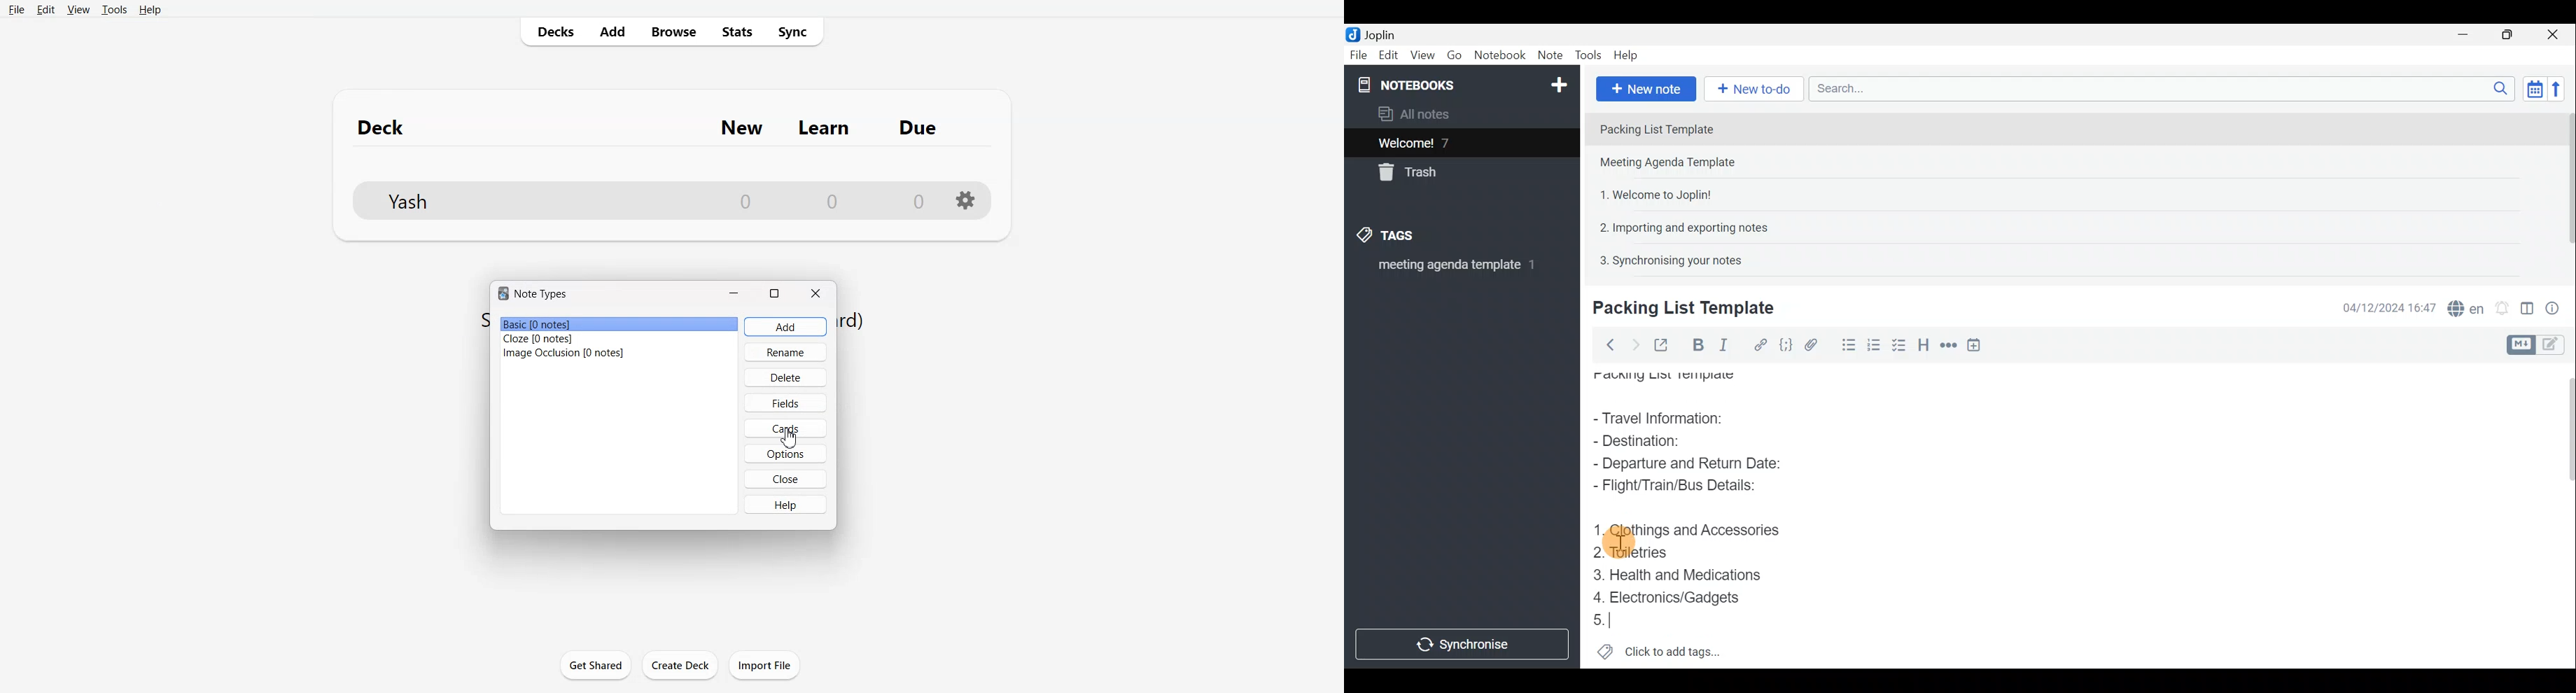 Image resolution: width=2576 pixels, height=700 pixels. I want to click on Creating new note, so click(1676, 309).